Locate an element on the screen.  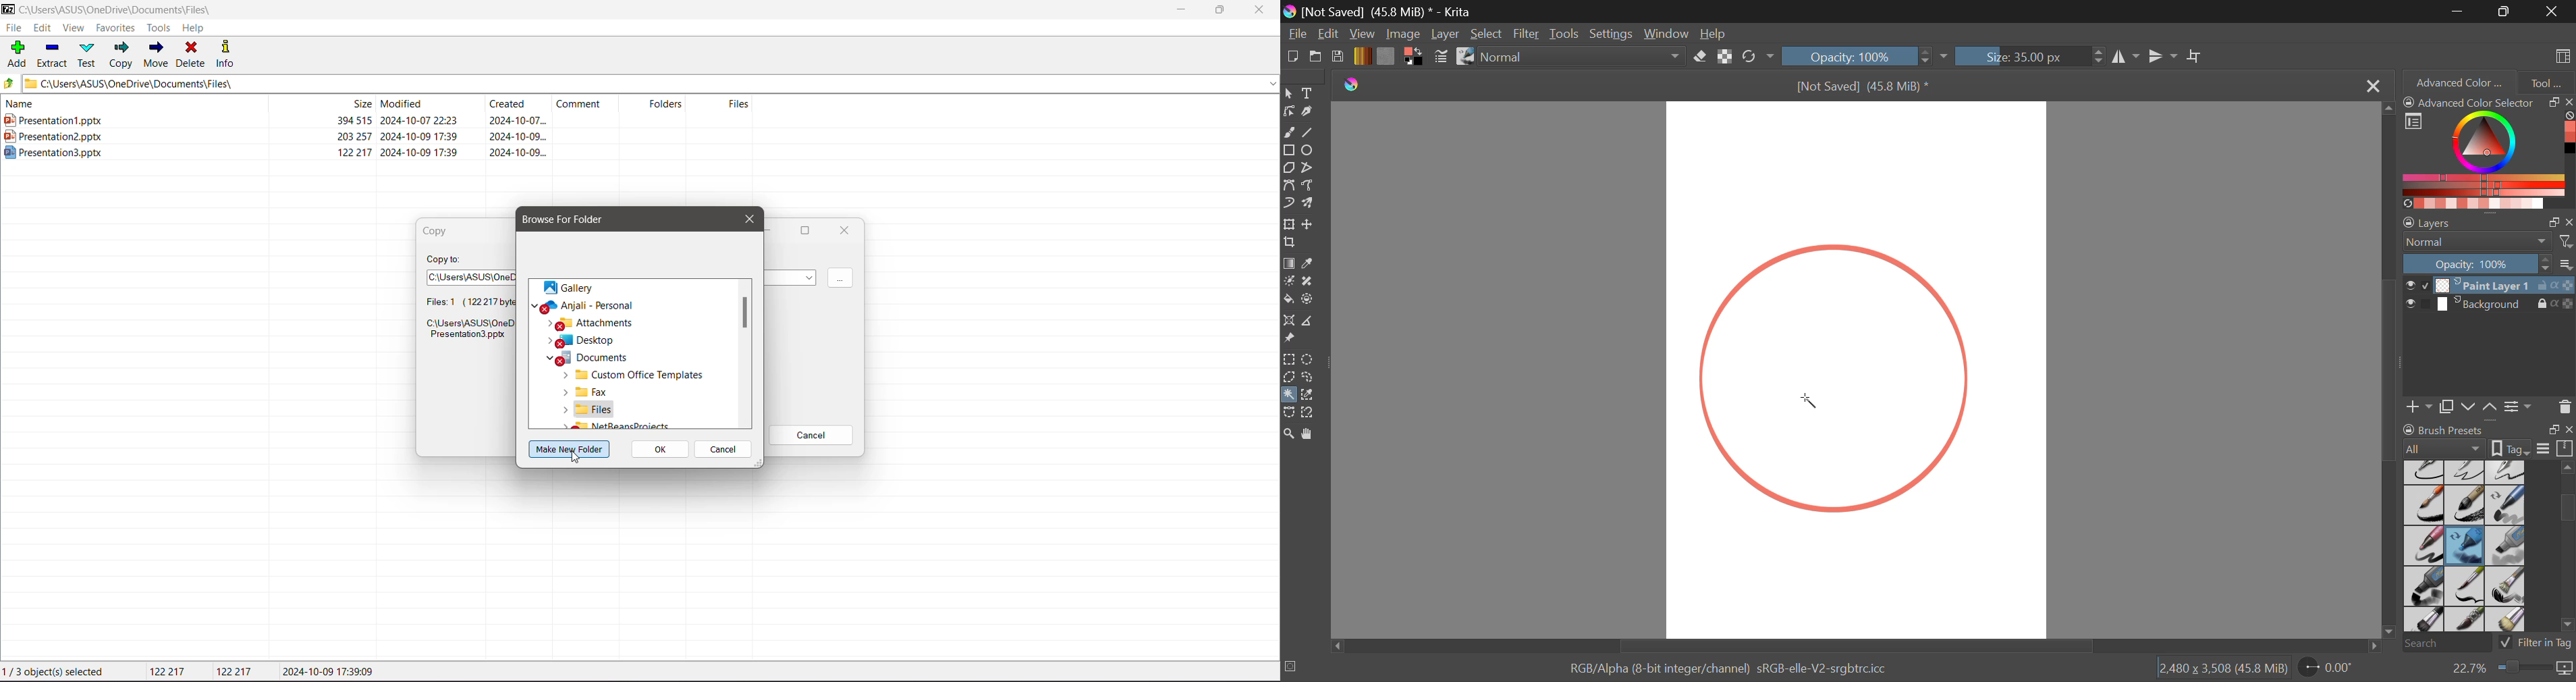
Window is located at coordinates (1670, 34).